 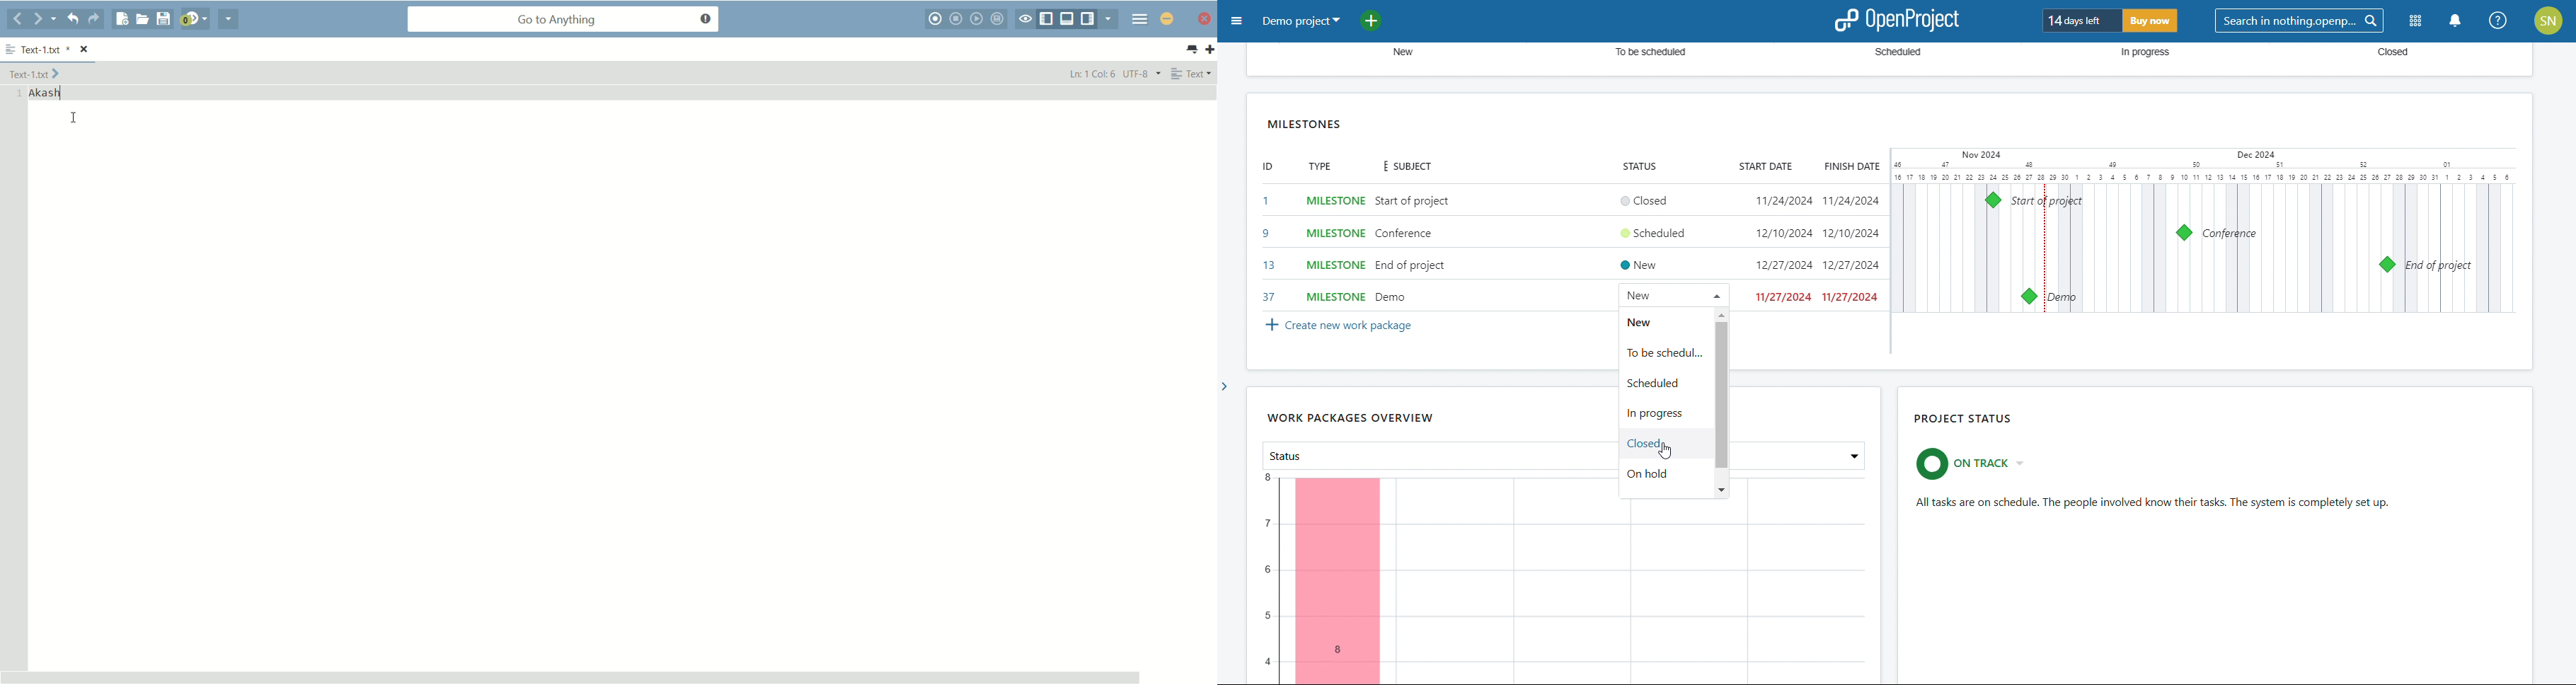 I want to click on project status, so click(x=1964, y=420).